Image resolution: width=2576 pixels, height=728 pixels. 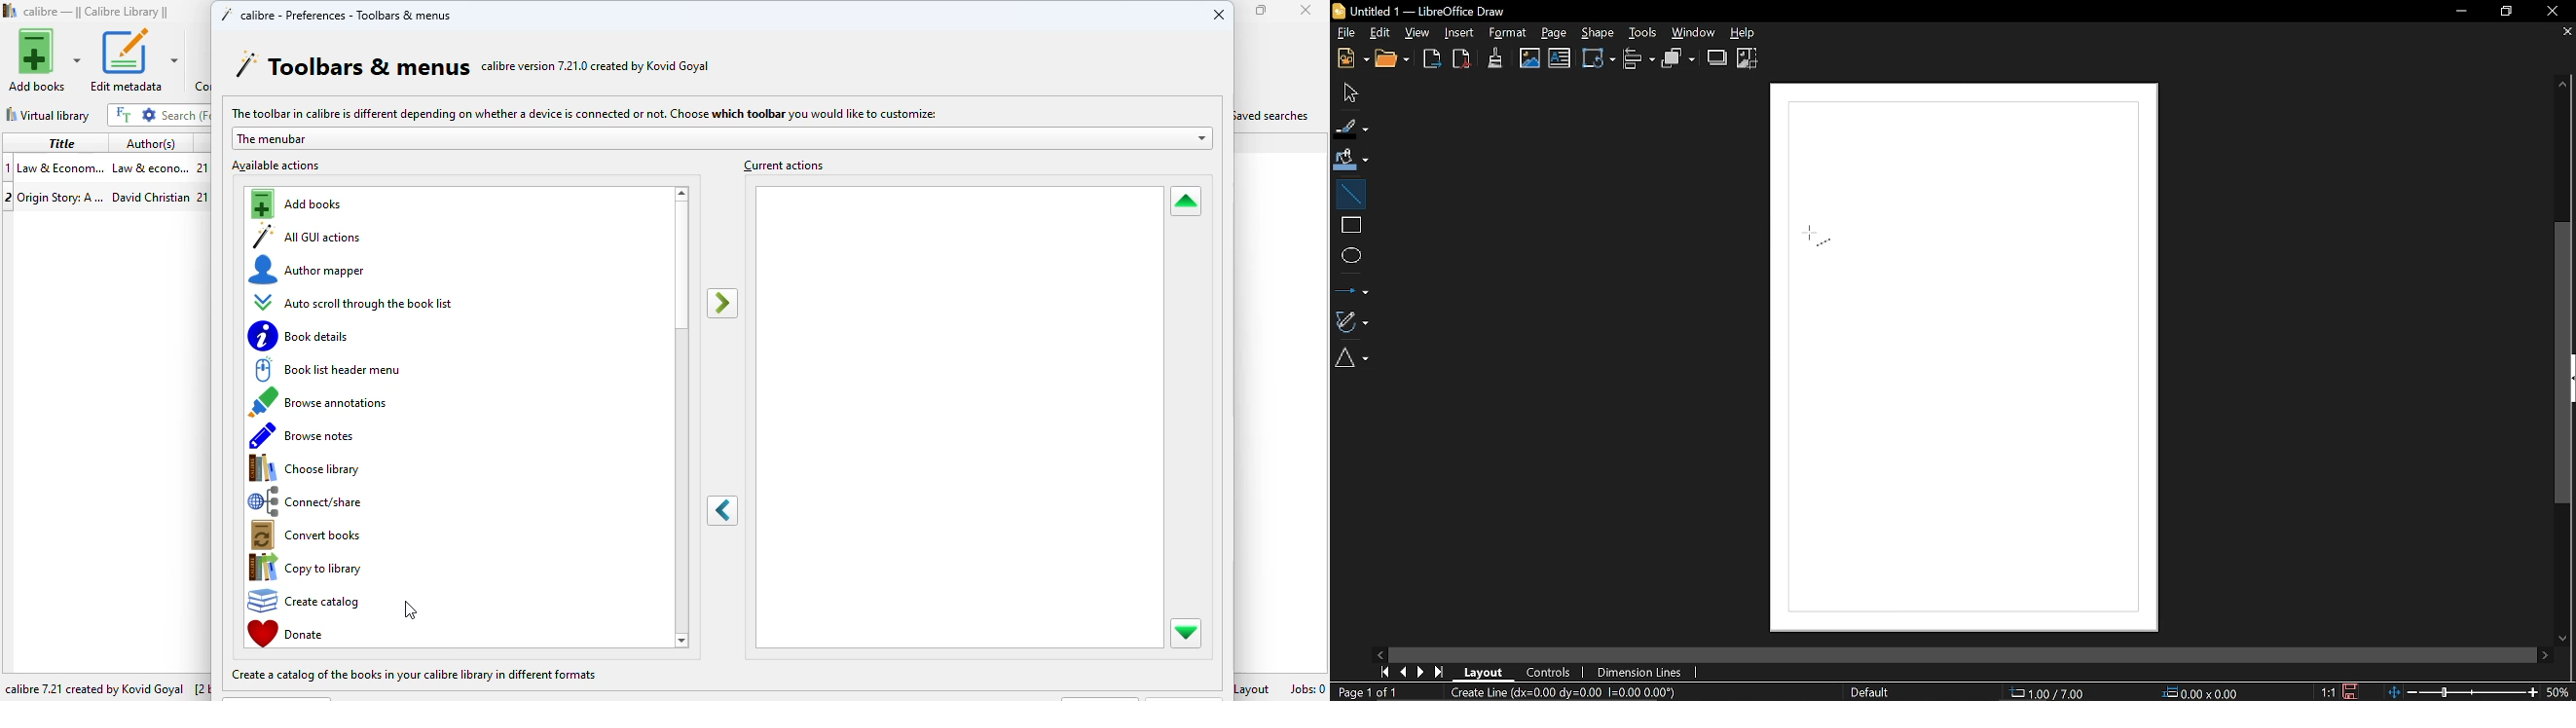 I want to click on Close, so click(x=2553, y=13).